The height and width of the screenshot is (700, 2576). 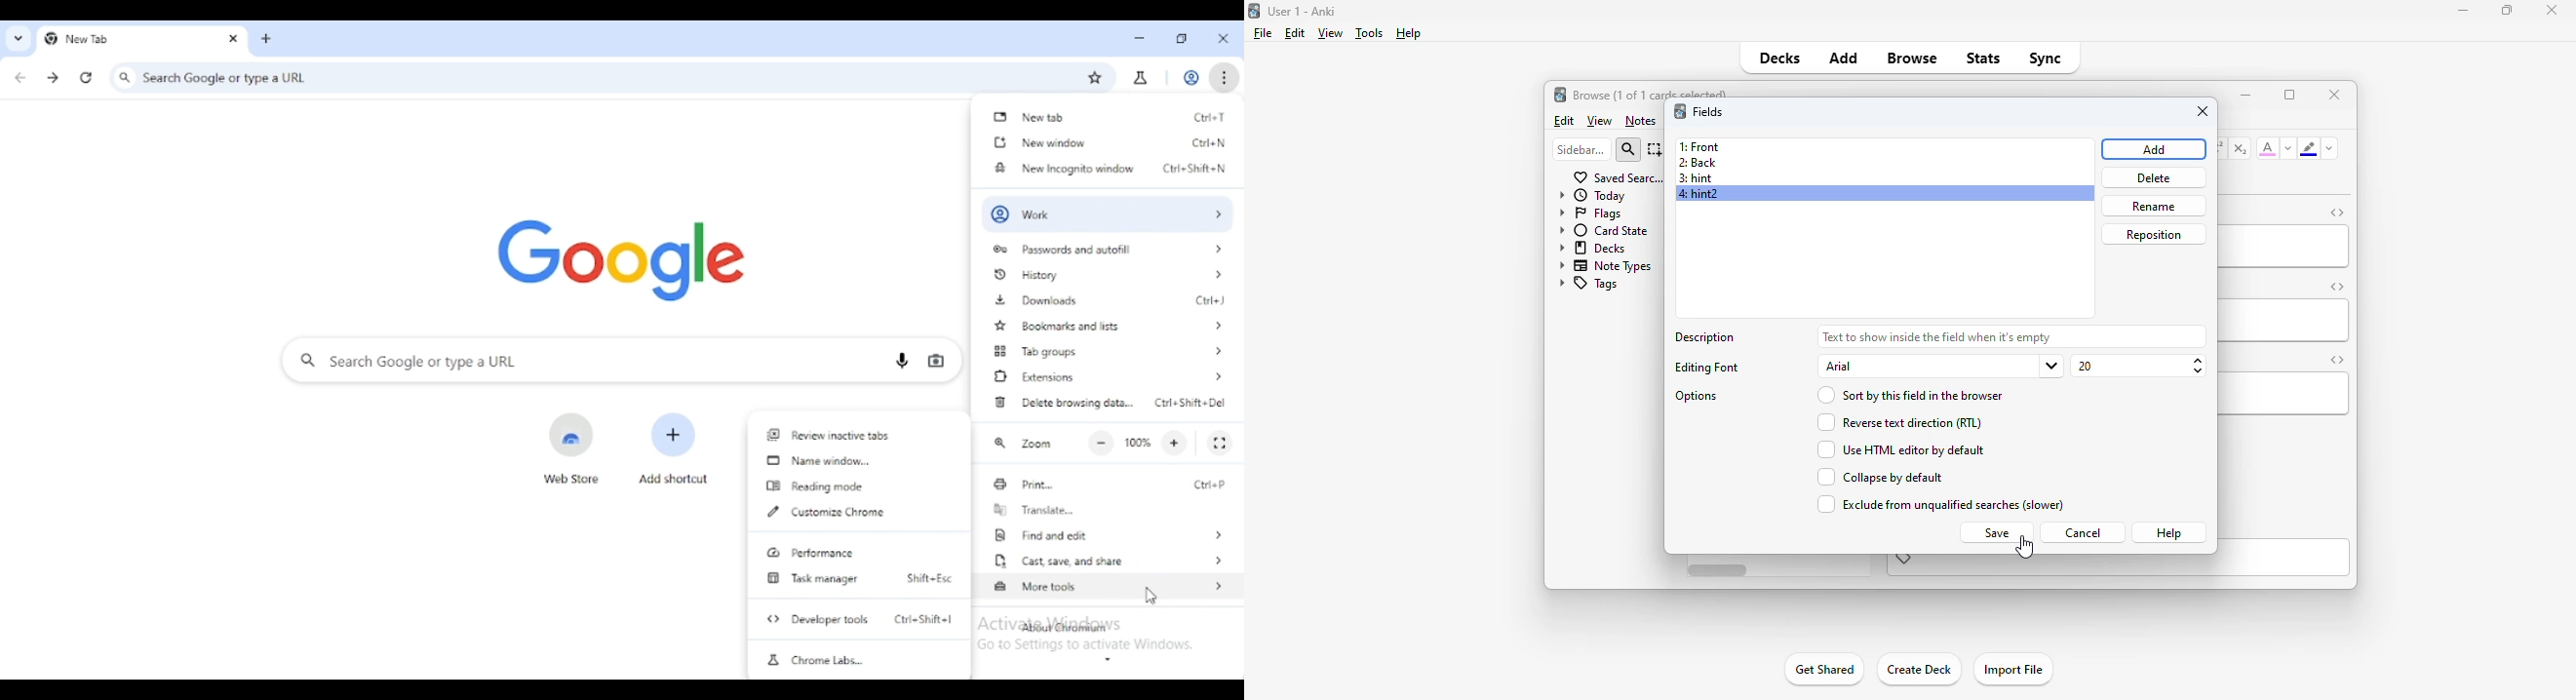 I want to click on fields, so click(x=1708, y=112).